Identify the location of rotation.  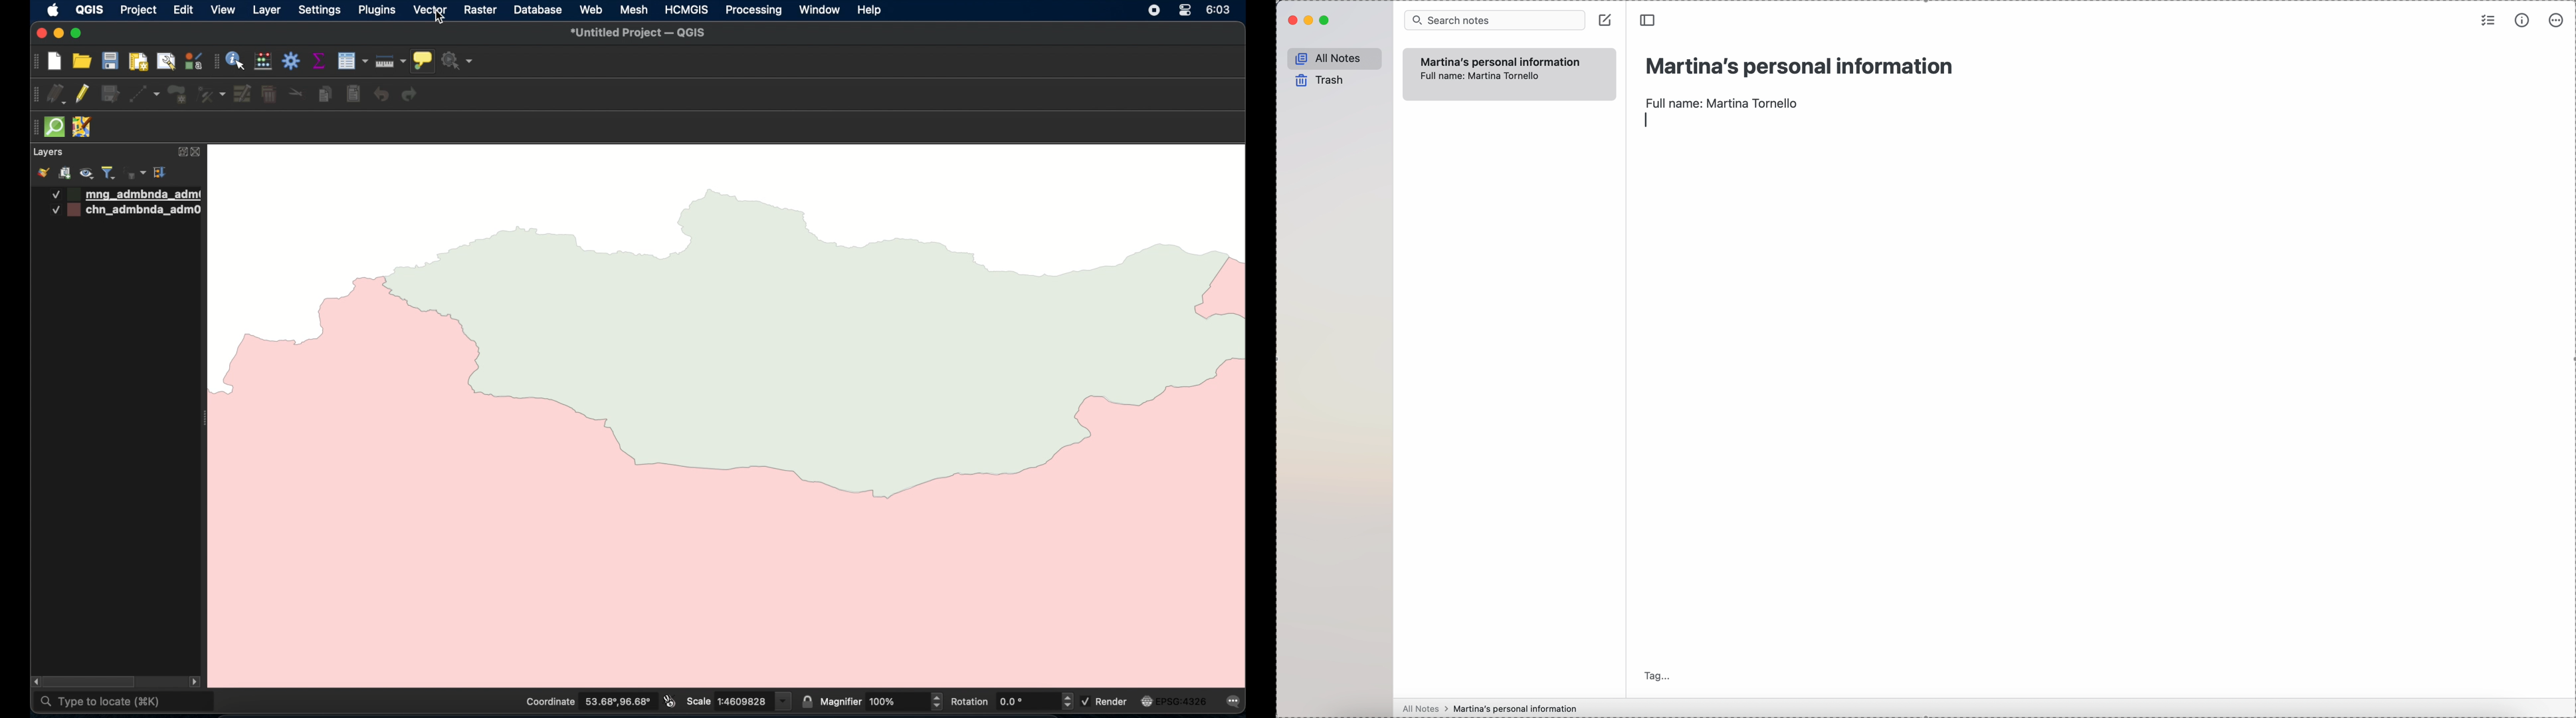
(1011, 701).